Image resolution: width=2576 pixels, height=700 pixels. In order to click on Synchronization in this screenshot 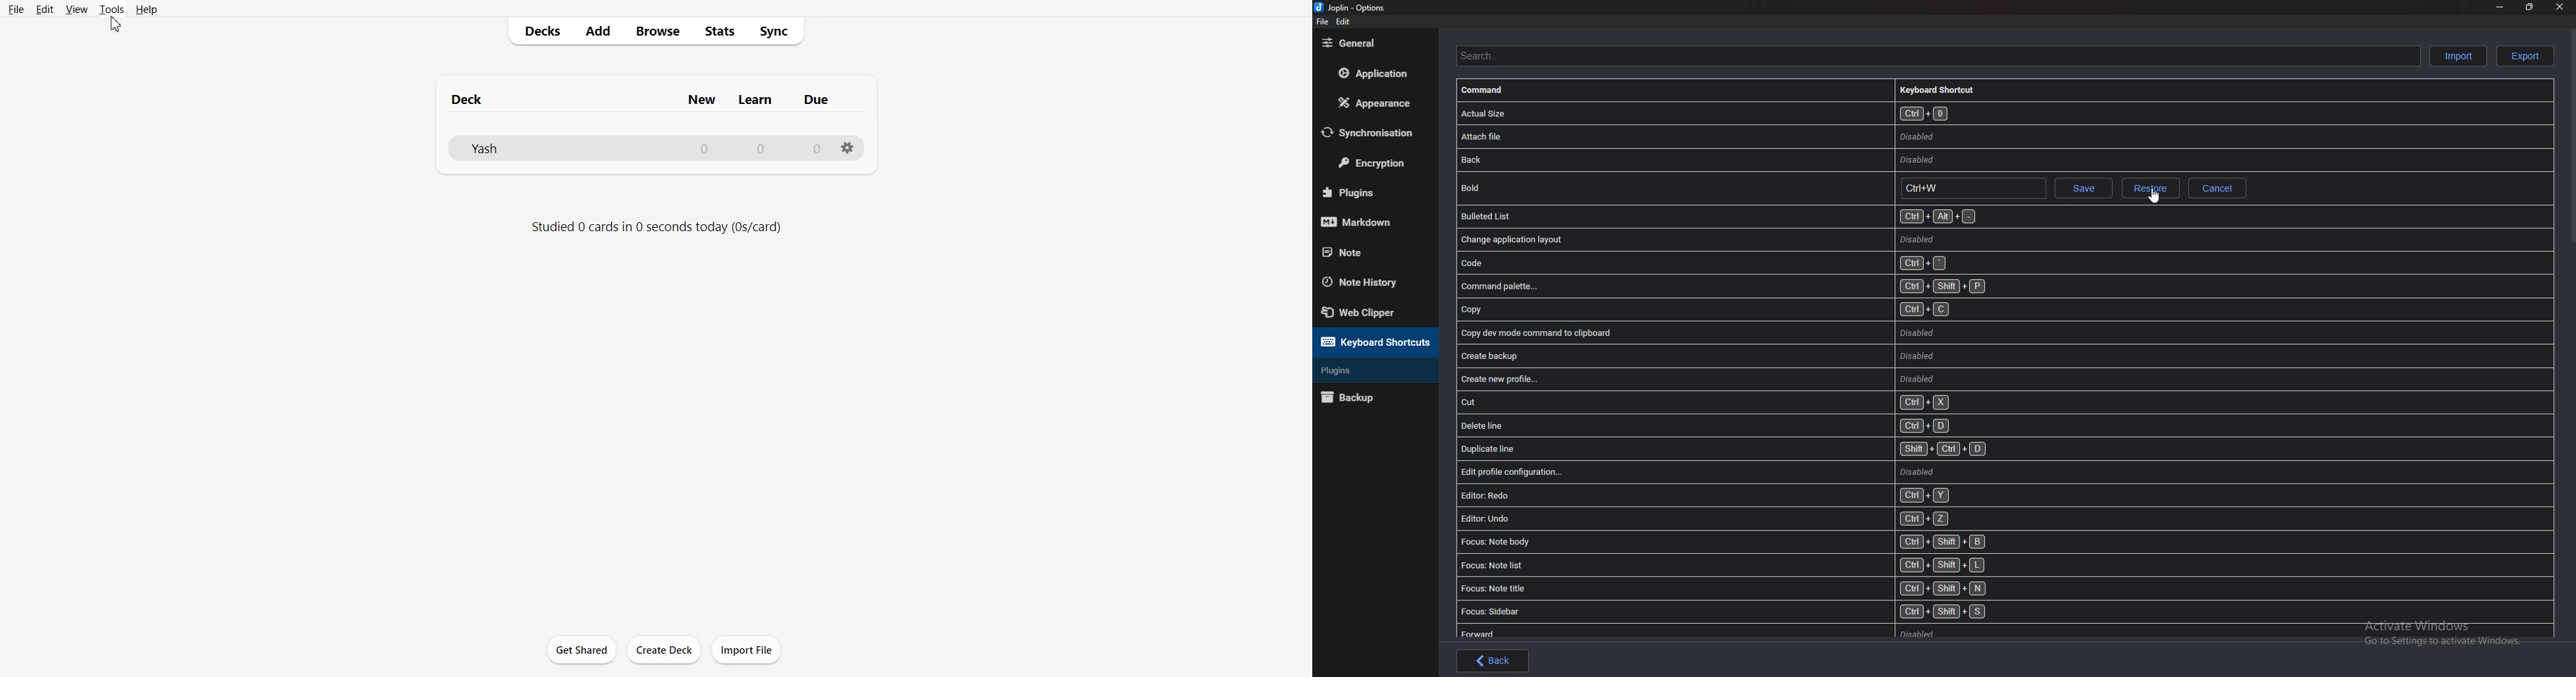, I will do `click(1376, 132)`.